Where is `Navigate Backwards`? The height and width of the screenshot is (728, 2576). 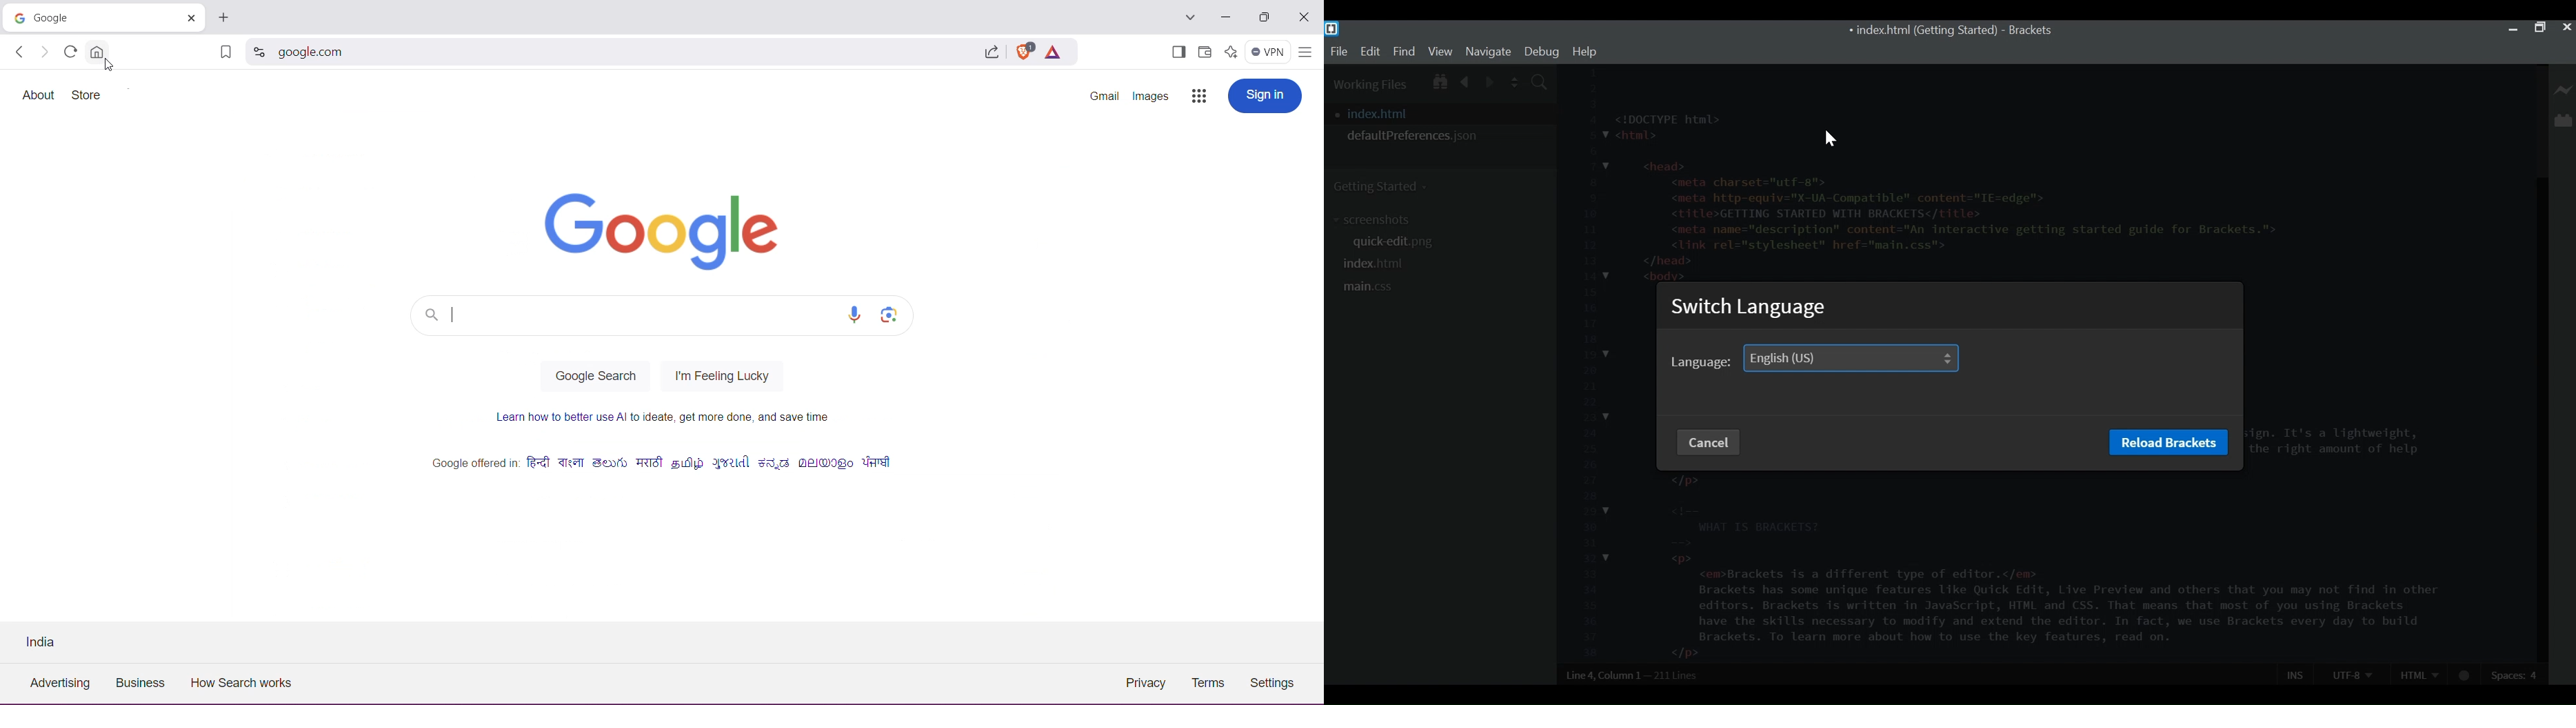 Navigate Backwards is located at coordinates (1465, 80).